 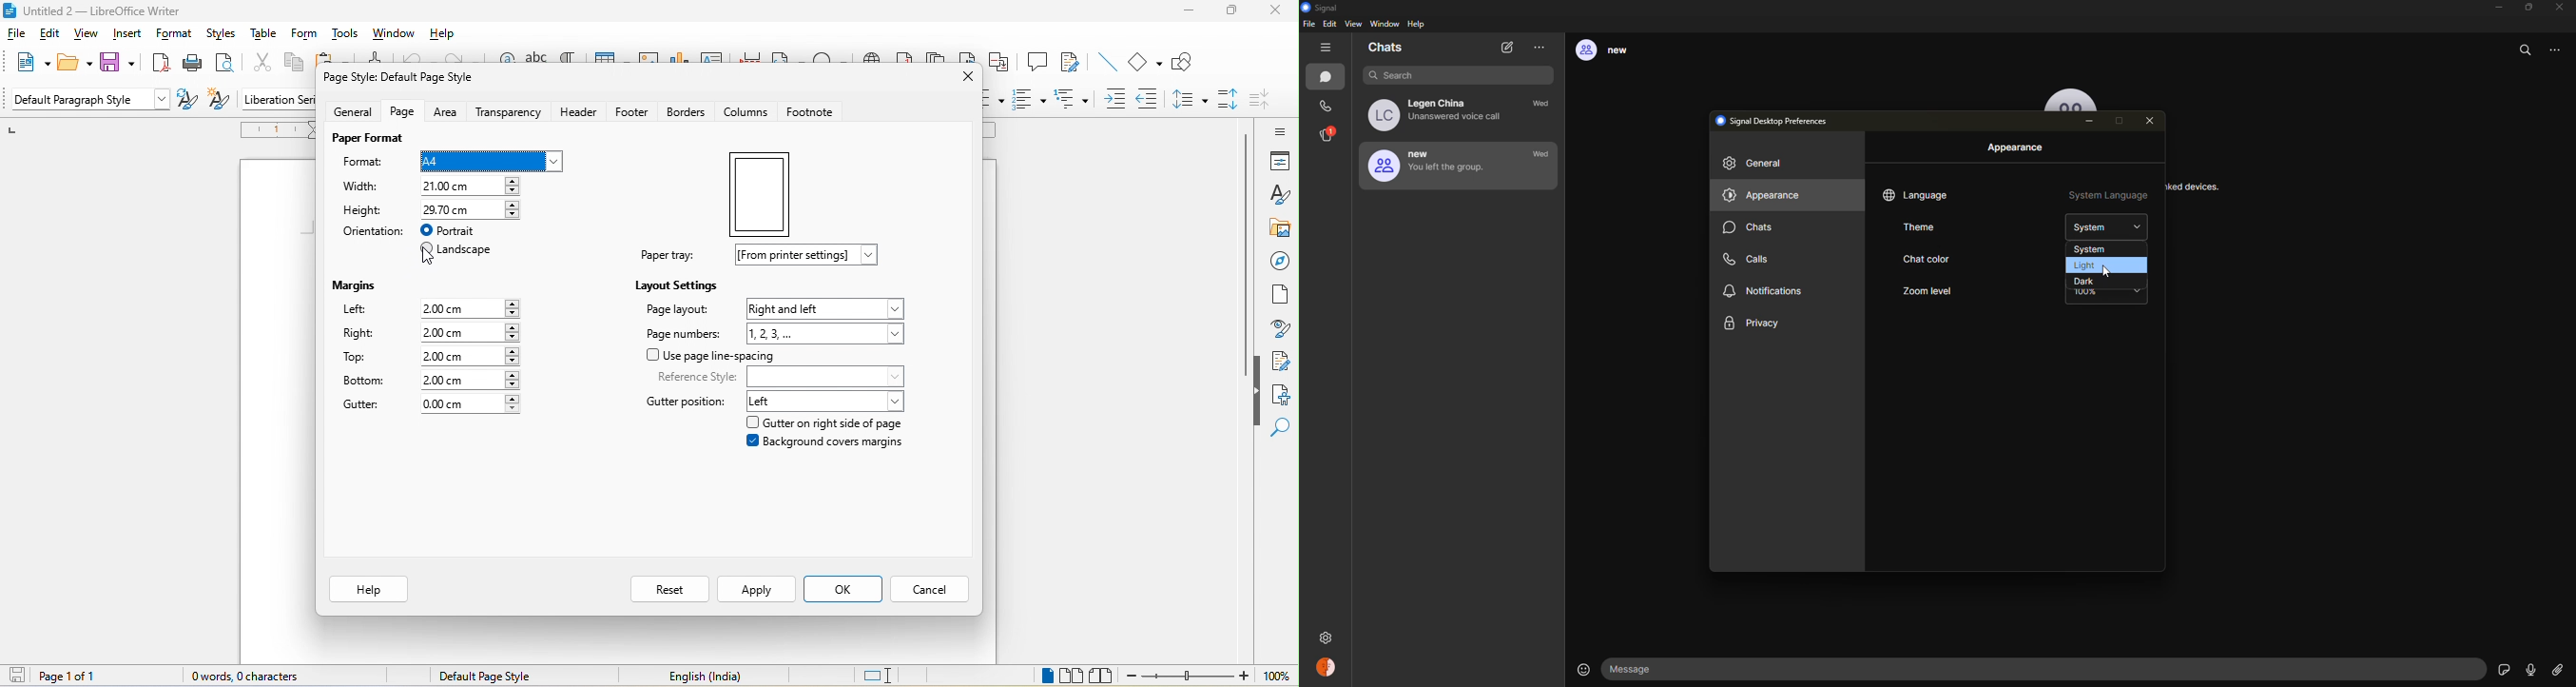 What do you see at coordinates (1257, 391) in the screenshot?
I see `hide` at bounding box center [1257, 391].